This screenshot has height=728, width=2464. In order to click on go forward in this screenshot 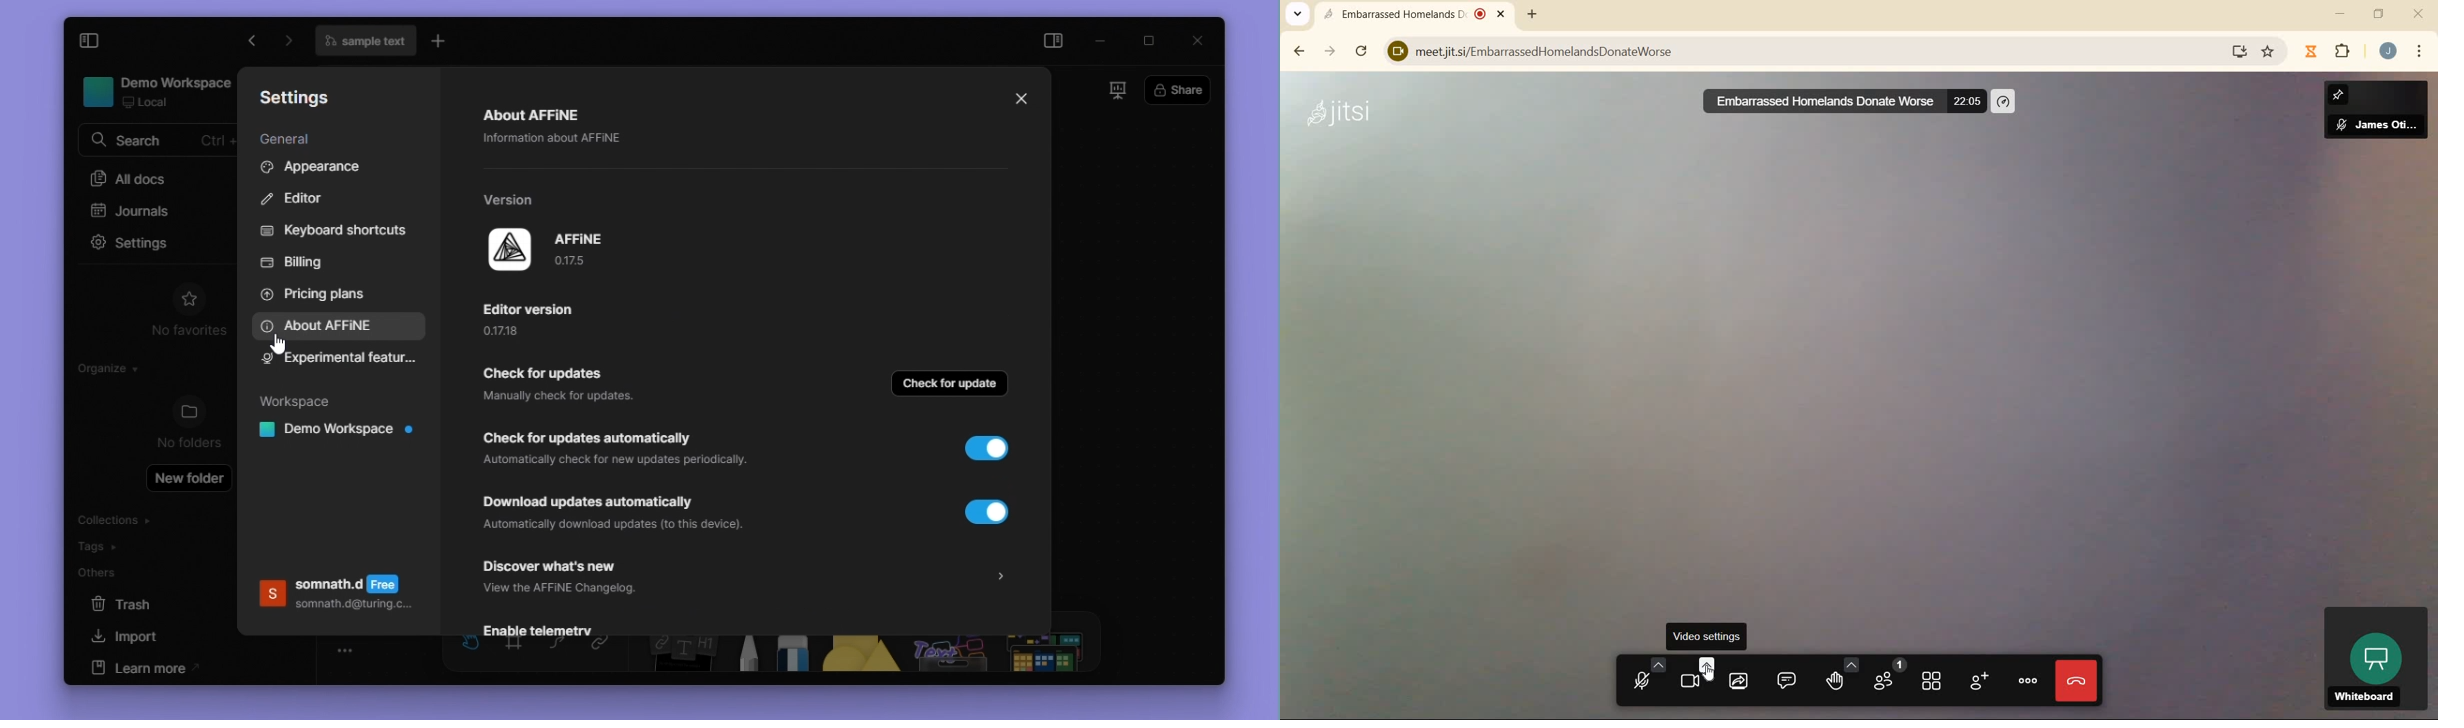, I will do `click(287, 43)`.